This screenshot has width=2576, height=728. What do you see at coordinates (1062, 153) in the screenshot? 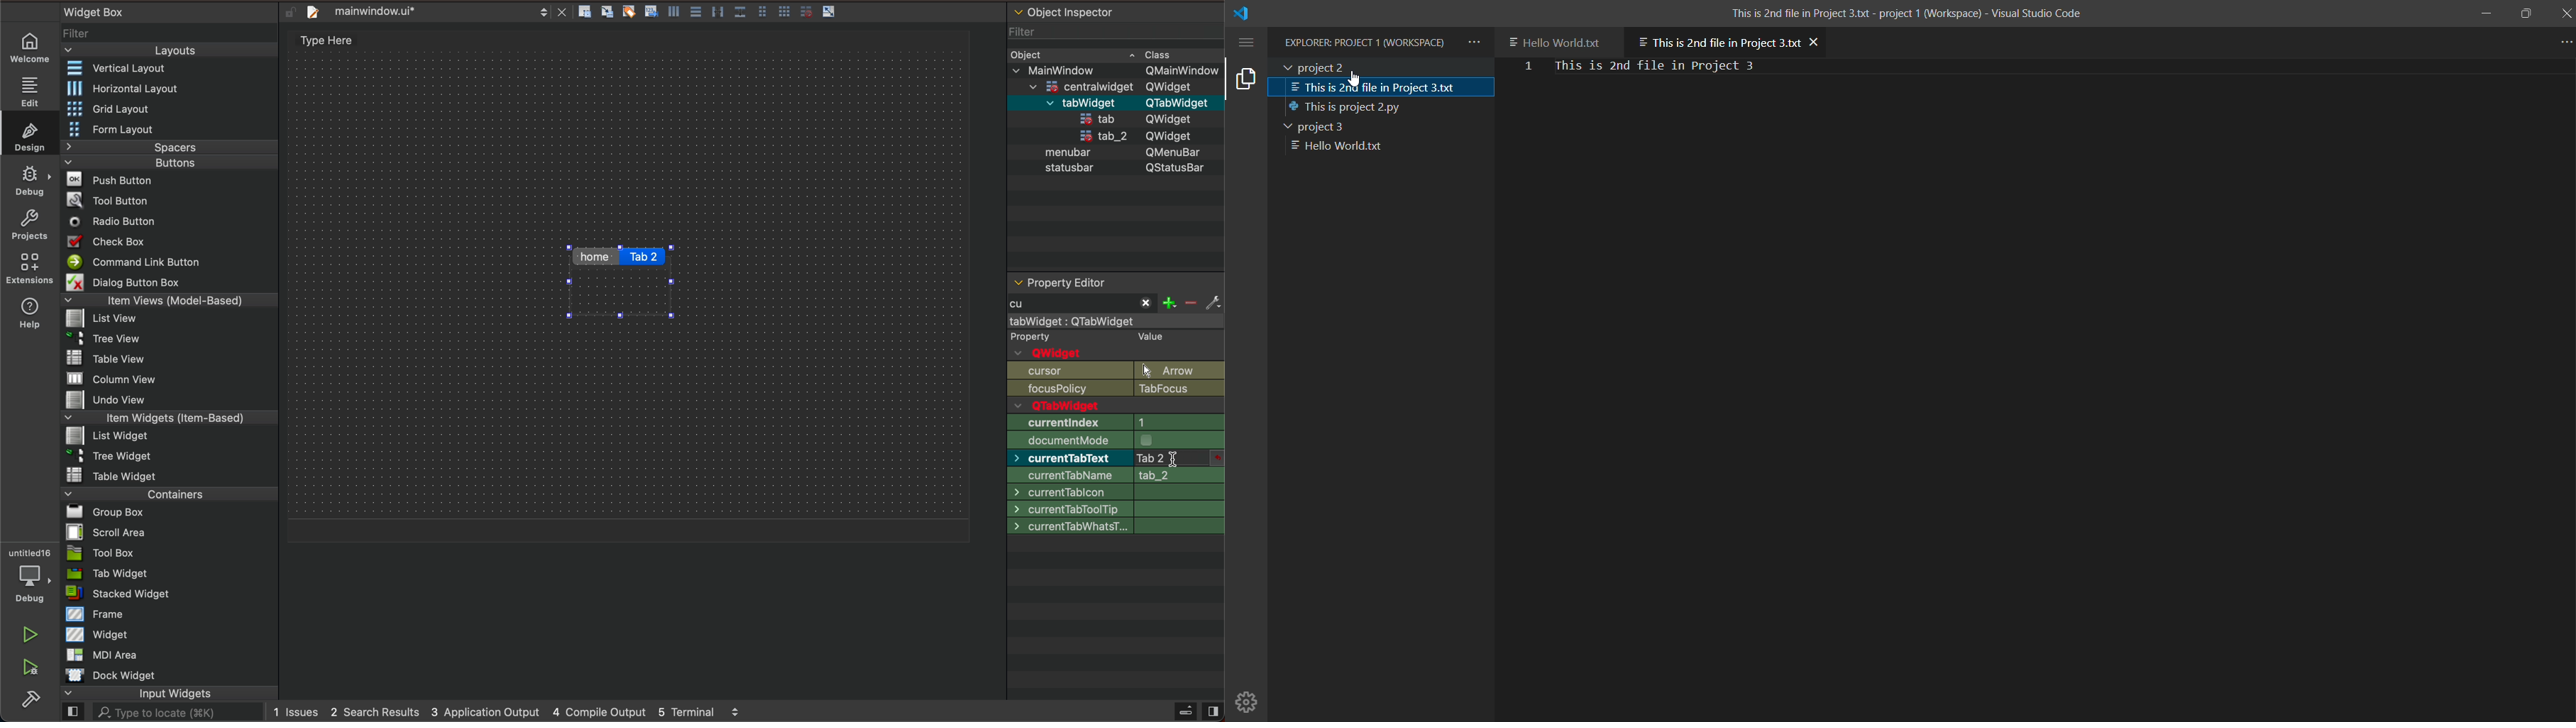
I see `menubar` at bounding box center [1062, 153].